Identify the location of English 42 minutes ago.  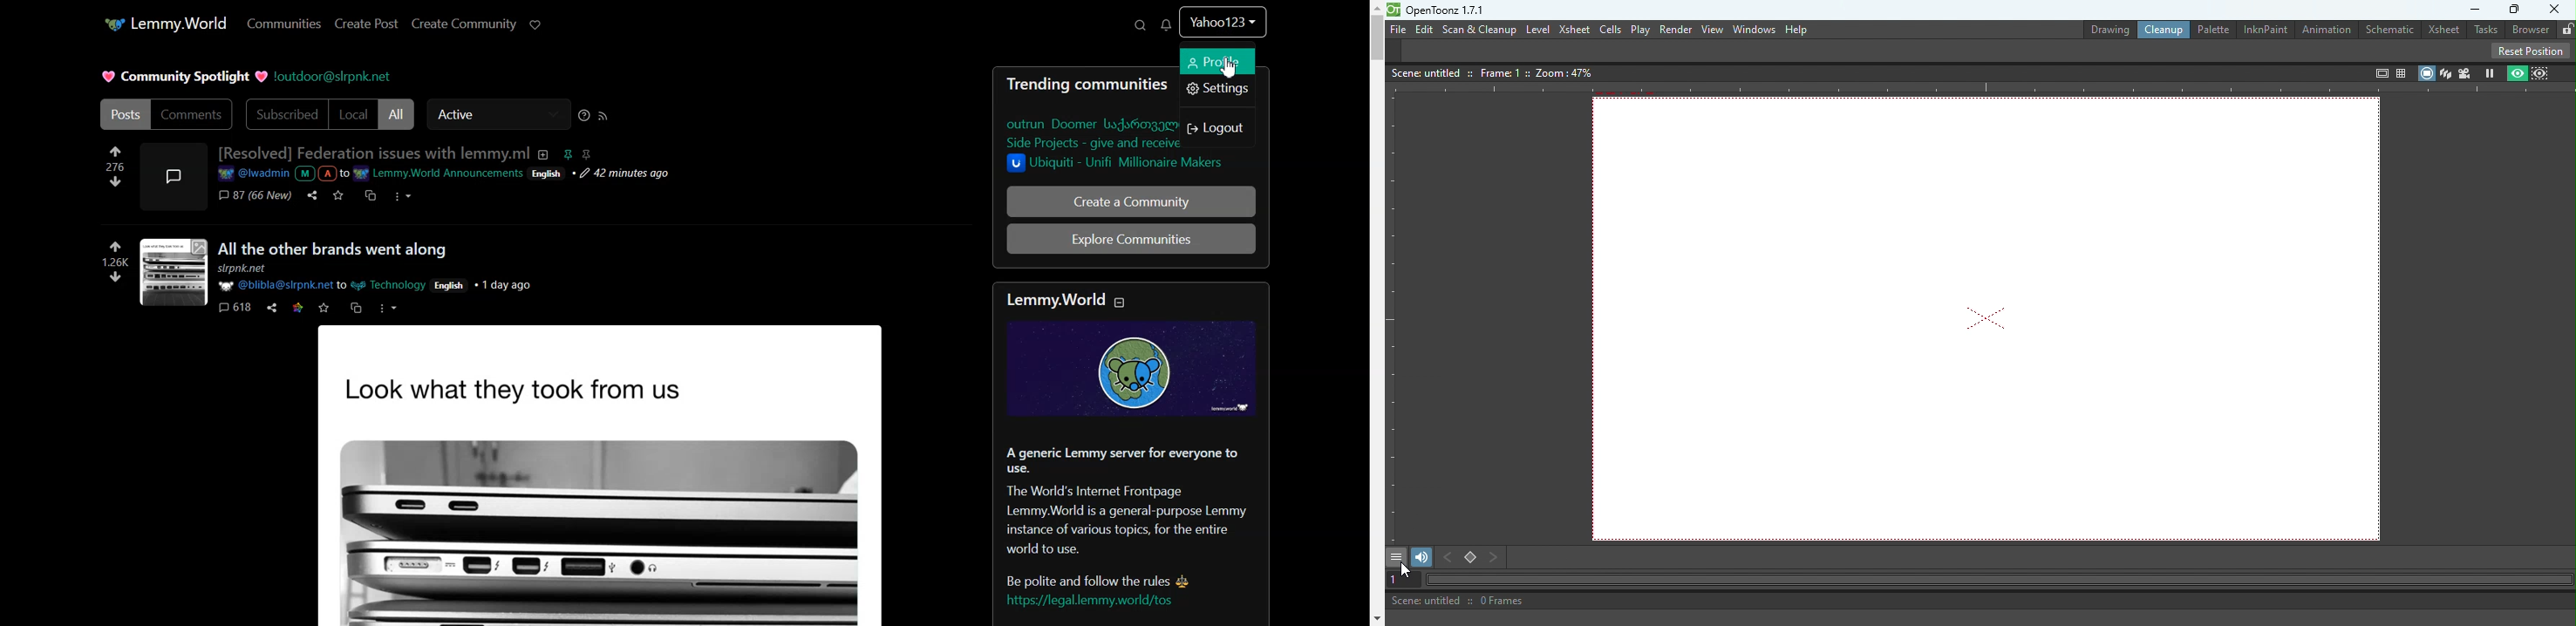
(603, 175).